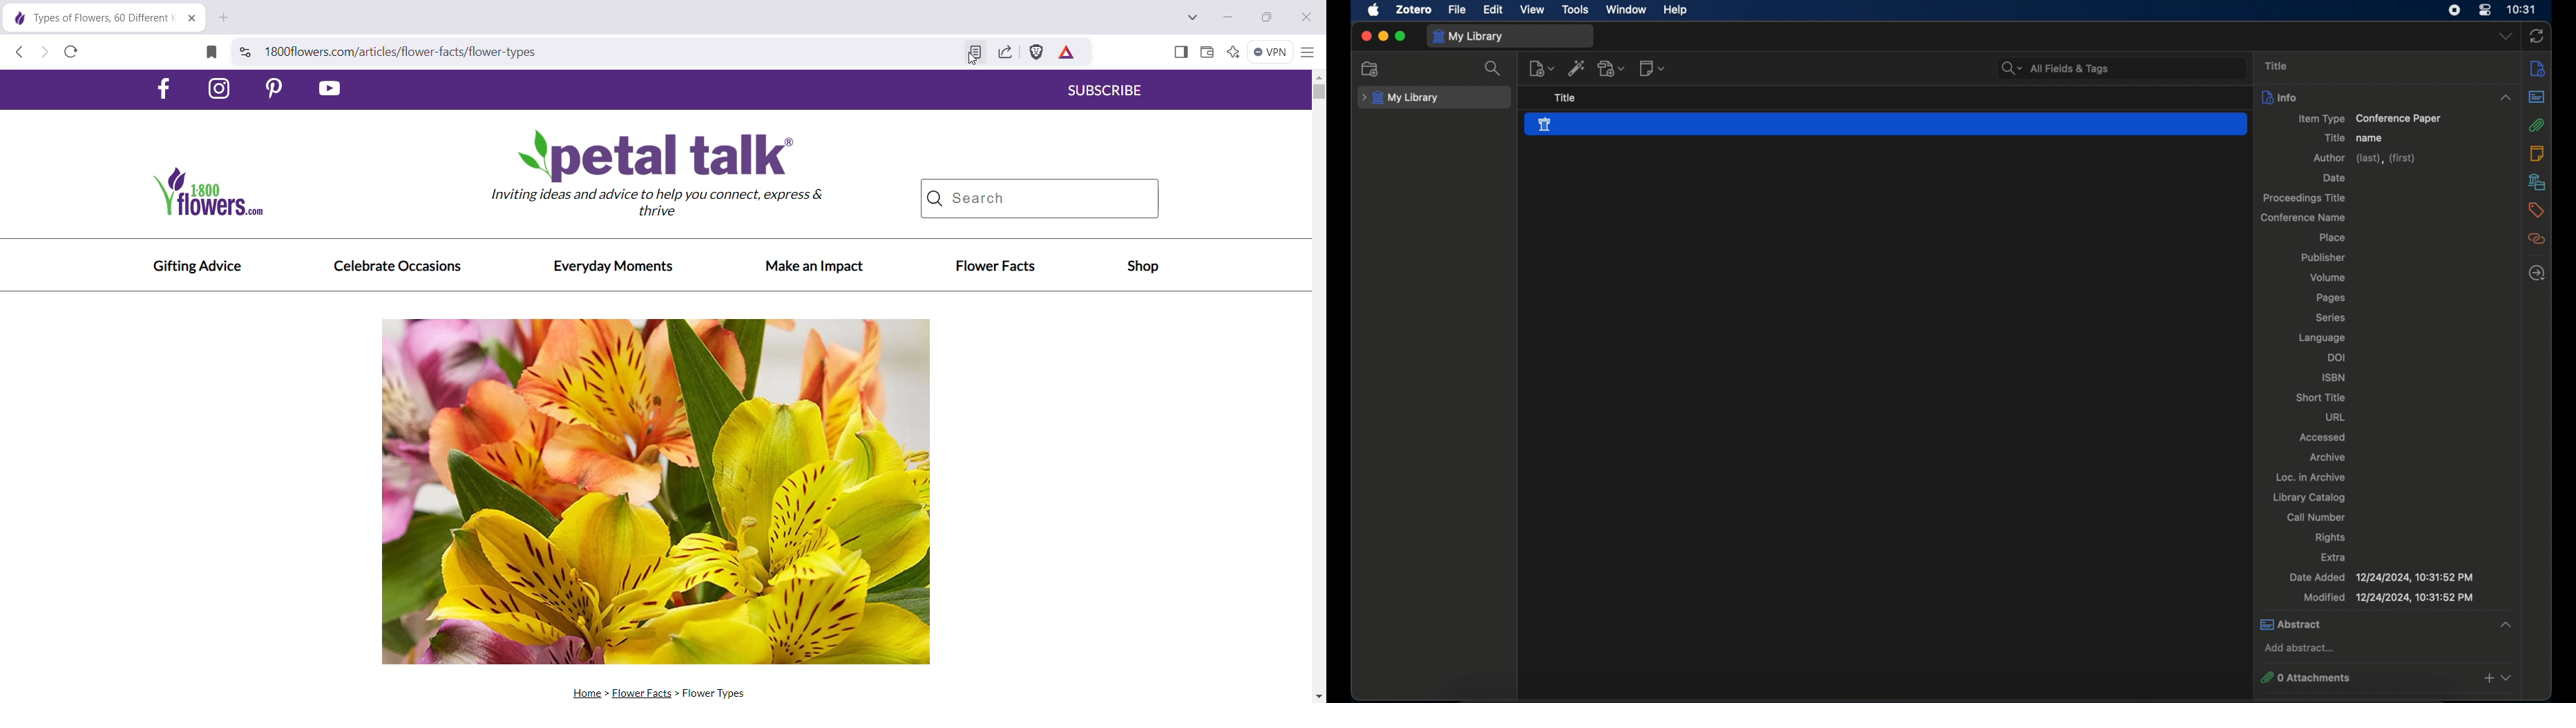 The image size is (2576, 728). Describe the element at coordinates (1886, 125) in the screenshot. I see `conference paper` at that location.